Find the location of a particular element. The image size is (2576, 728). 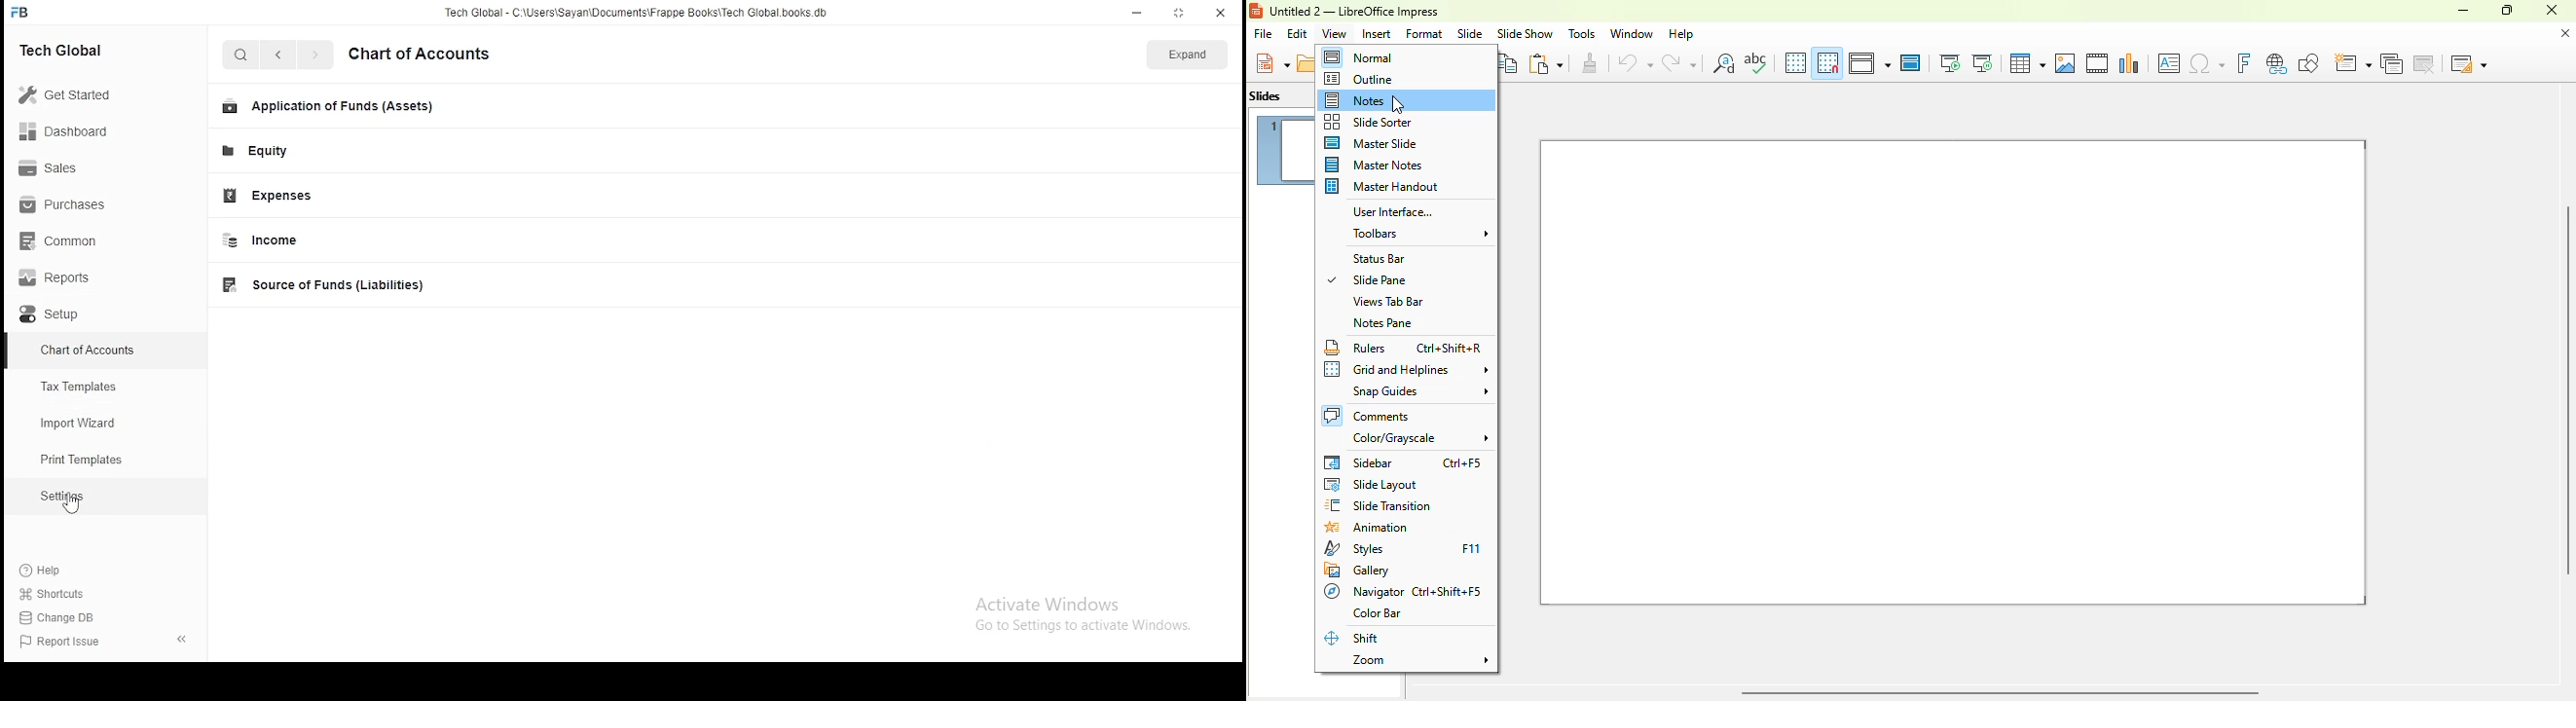

snap to grid is located at coordinates (1827, 62).